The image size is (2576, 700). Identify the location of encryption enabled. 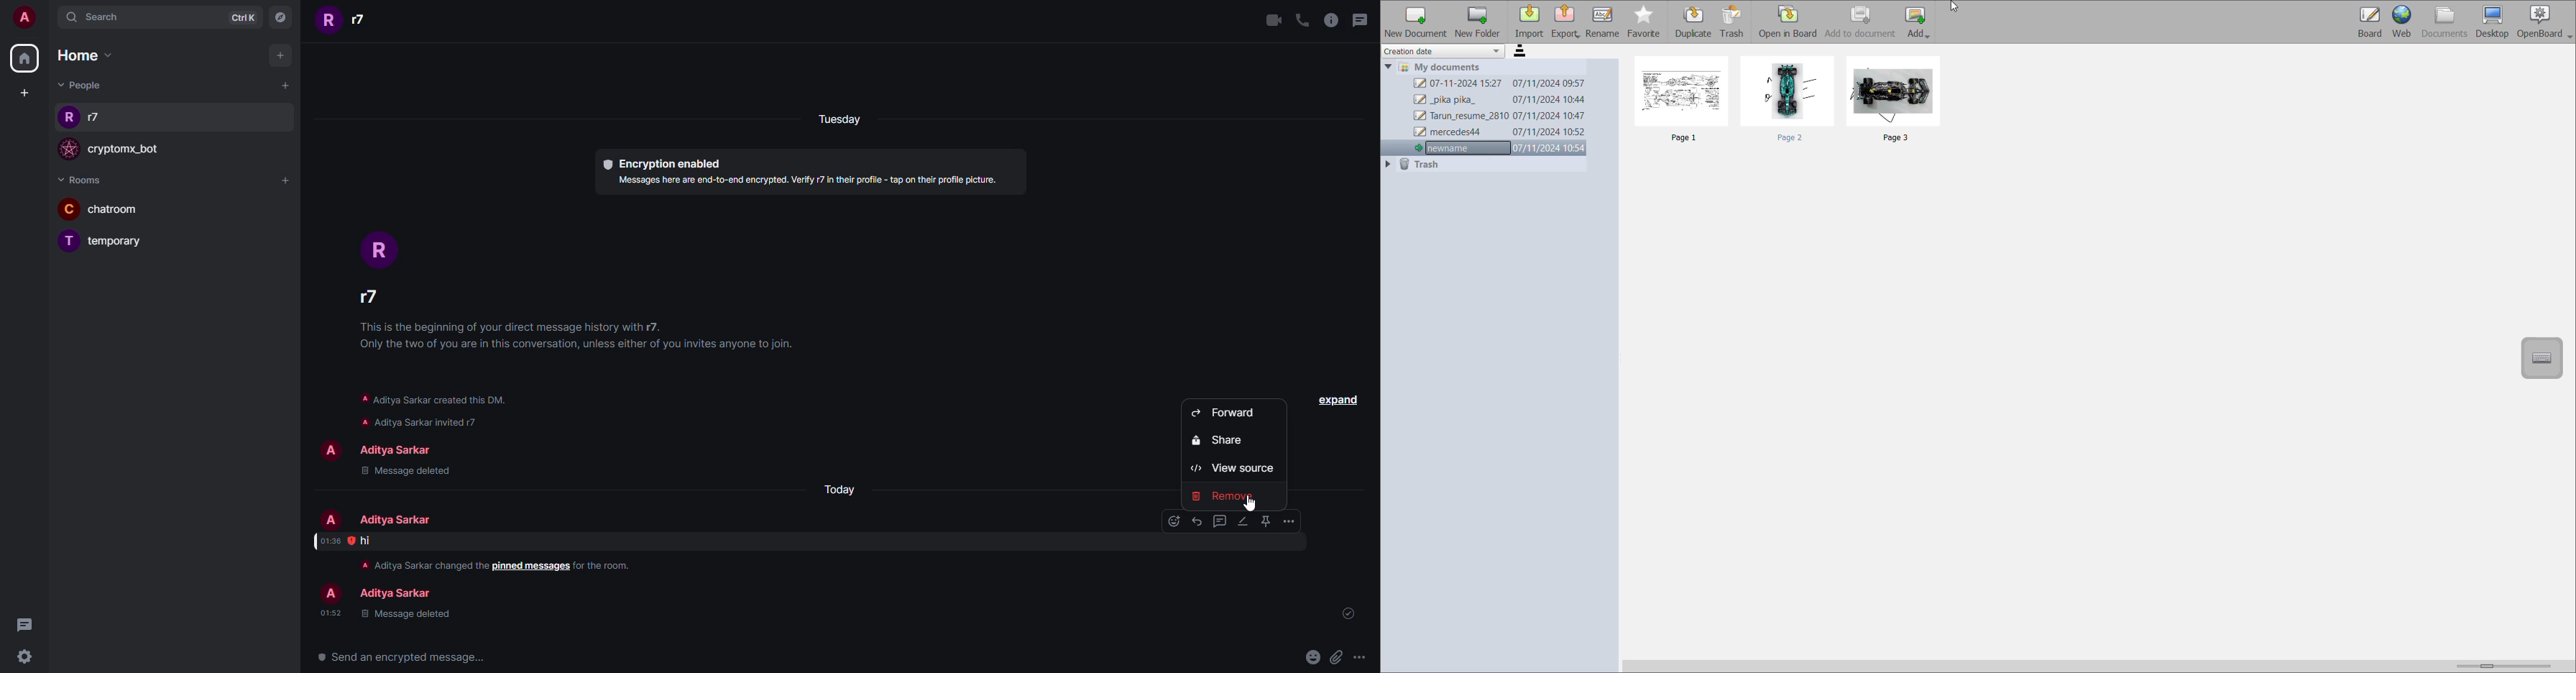
(657, 162).